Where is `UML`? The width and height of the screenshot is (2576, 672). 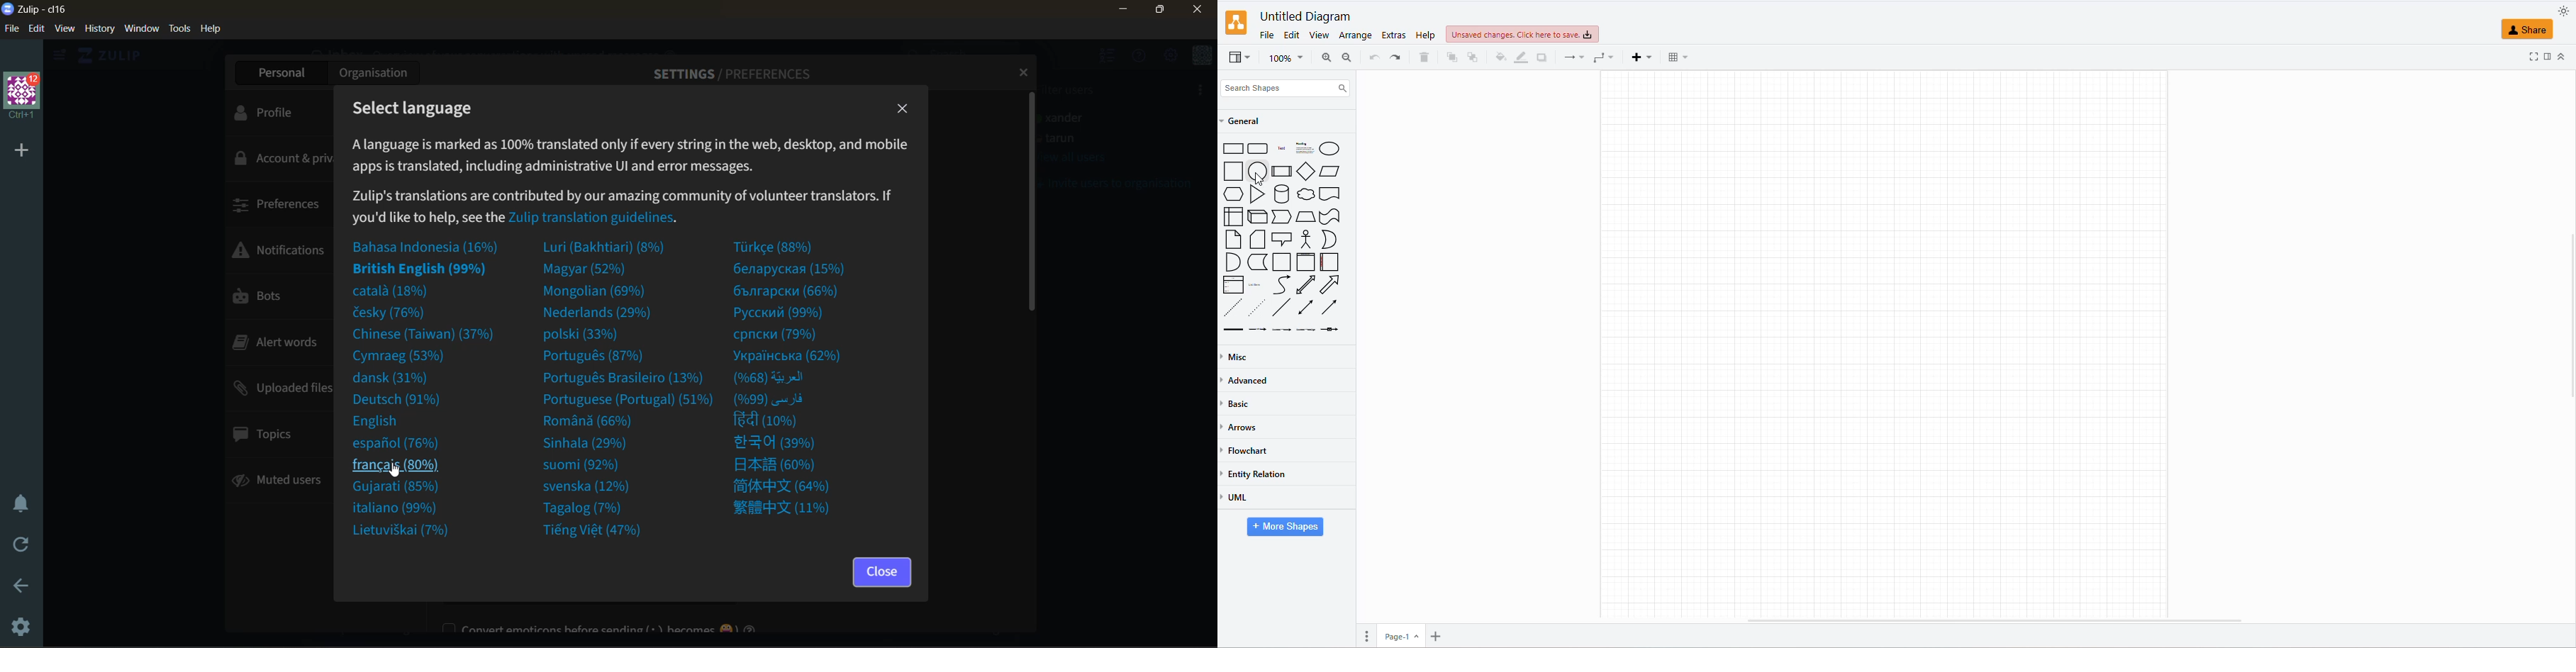 UML is located at coordinates (1238, 501).